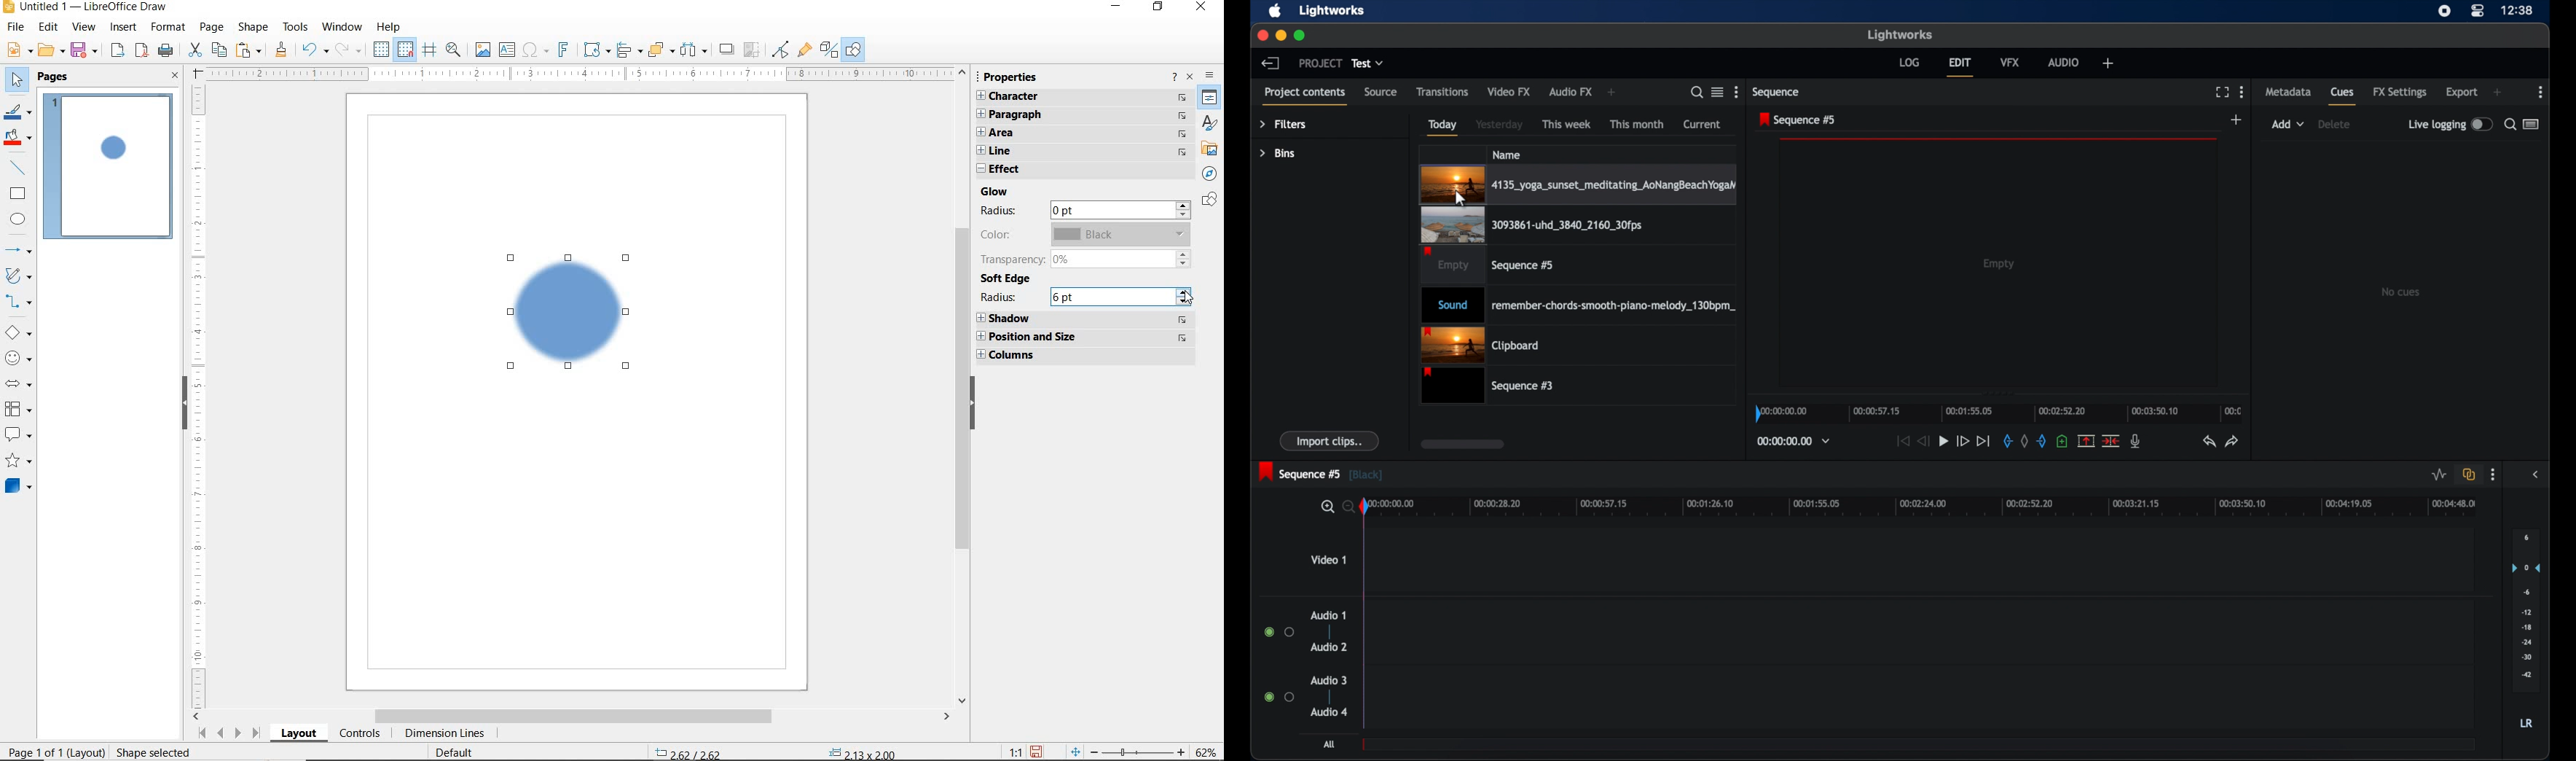 The height and width of the screenshot is (784, 2576). Describe the element at coordinates (1330, 560) in the screenshot. I see `video 1` at that location.